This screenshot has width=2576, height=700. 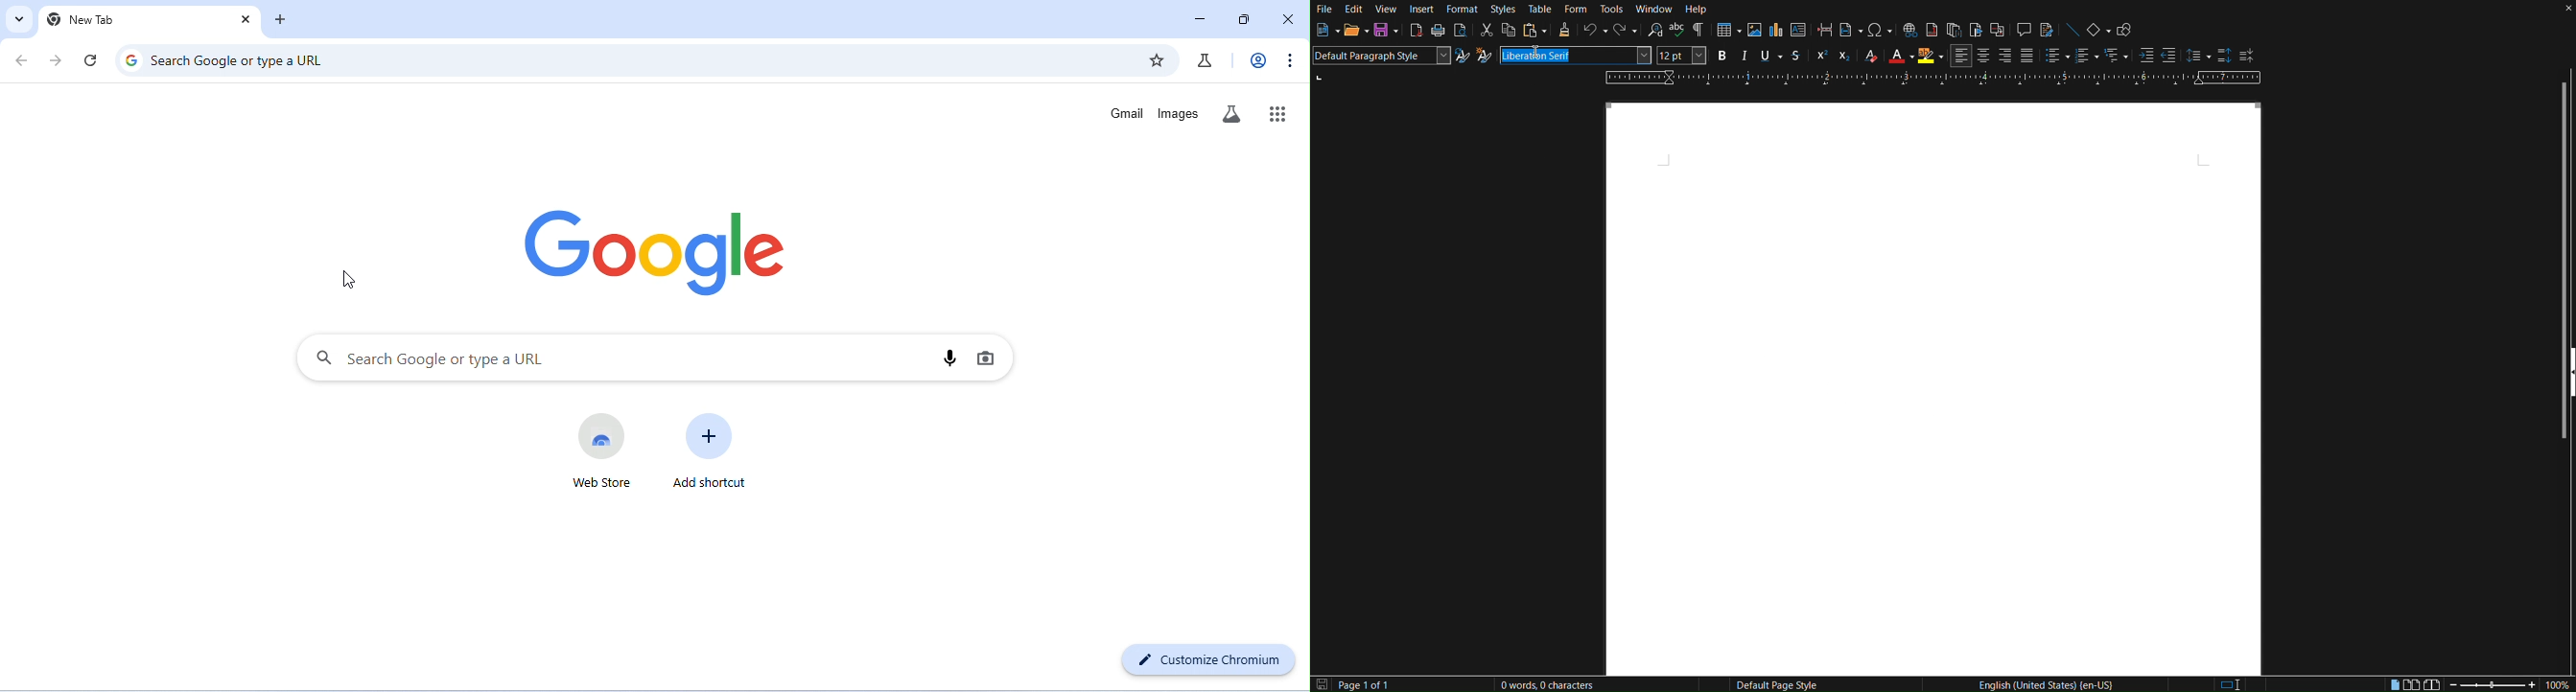 What do you see at coordinates (1351, 32) in the screenshot?
I see `Open` at bounding box center [1351, 32].